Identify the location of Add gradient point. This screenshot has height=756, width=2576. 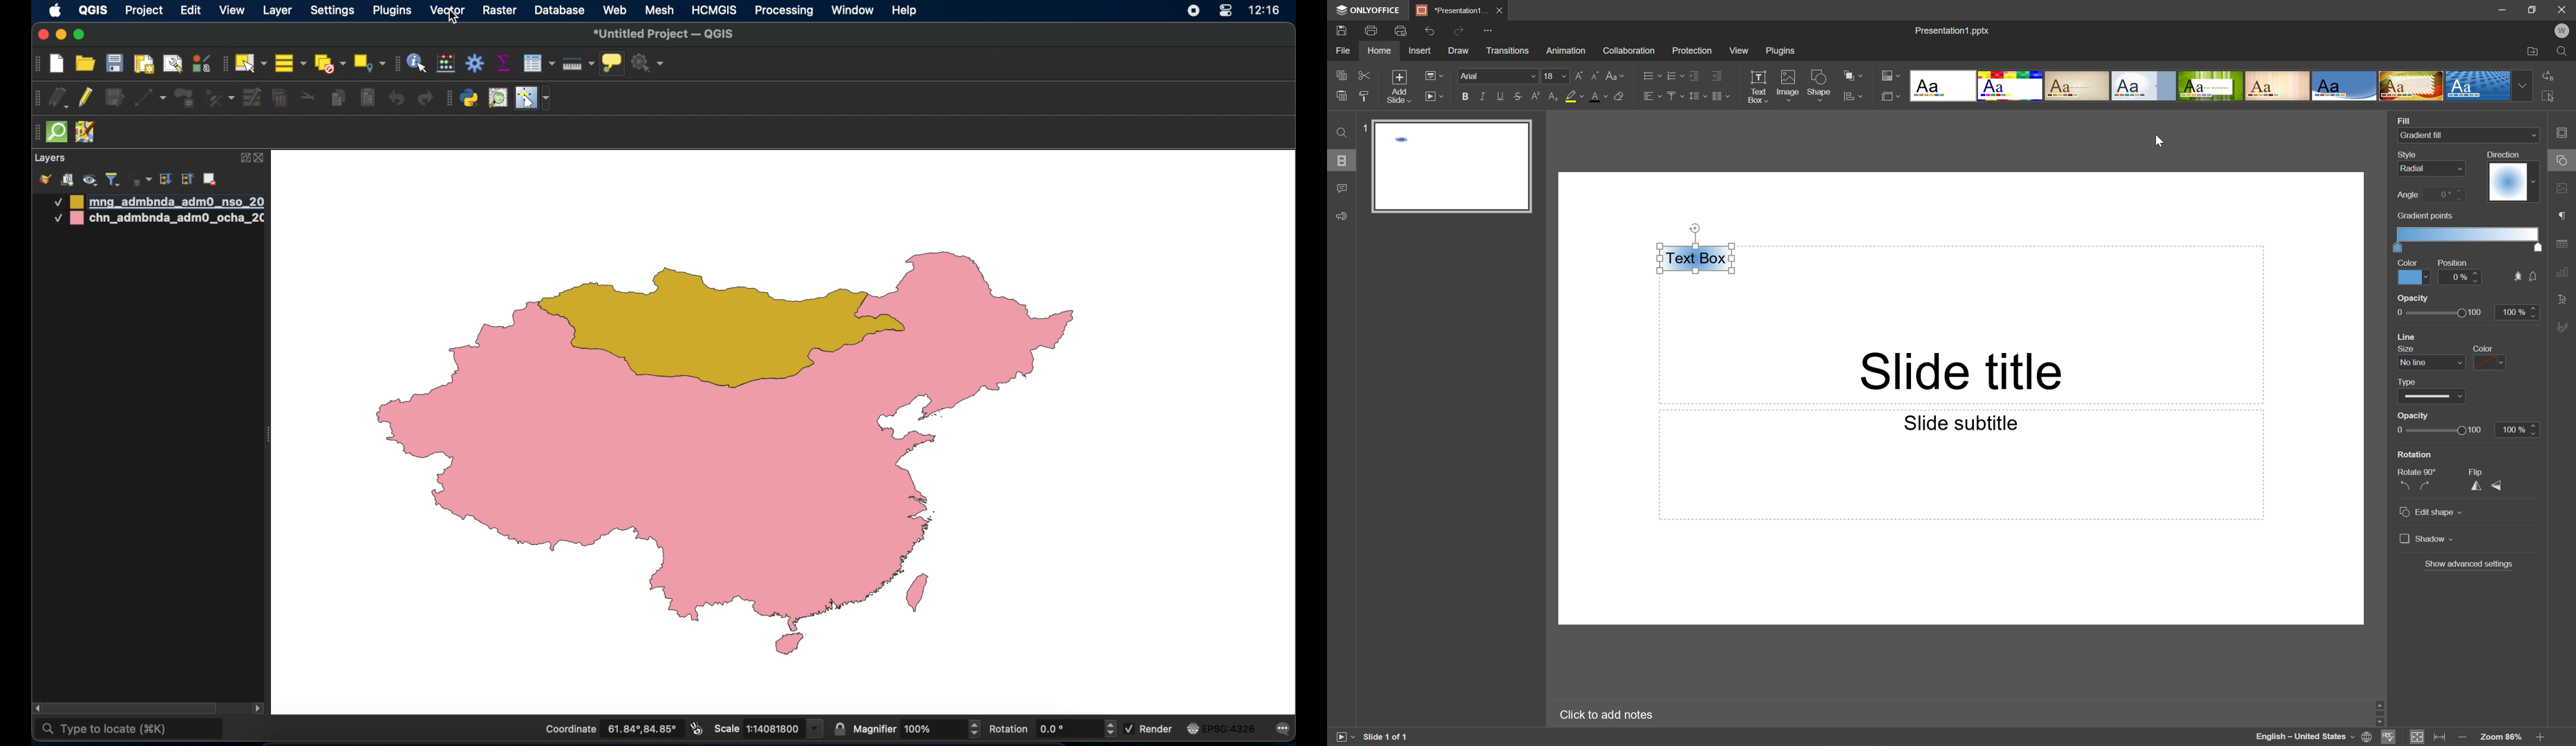
(2516, 276).